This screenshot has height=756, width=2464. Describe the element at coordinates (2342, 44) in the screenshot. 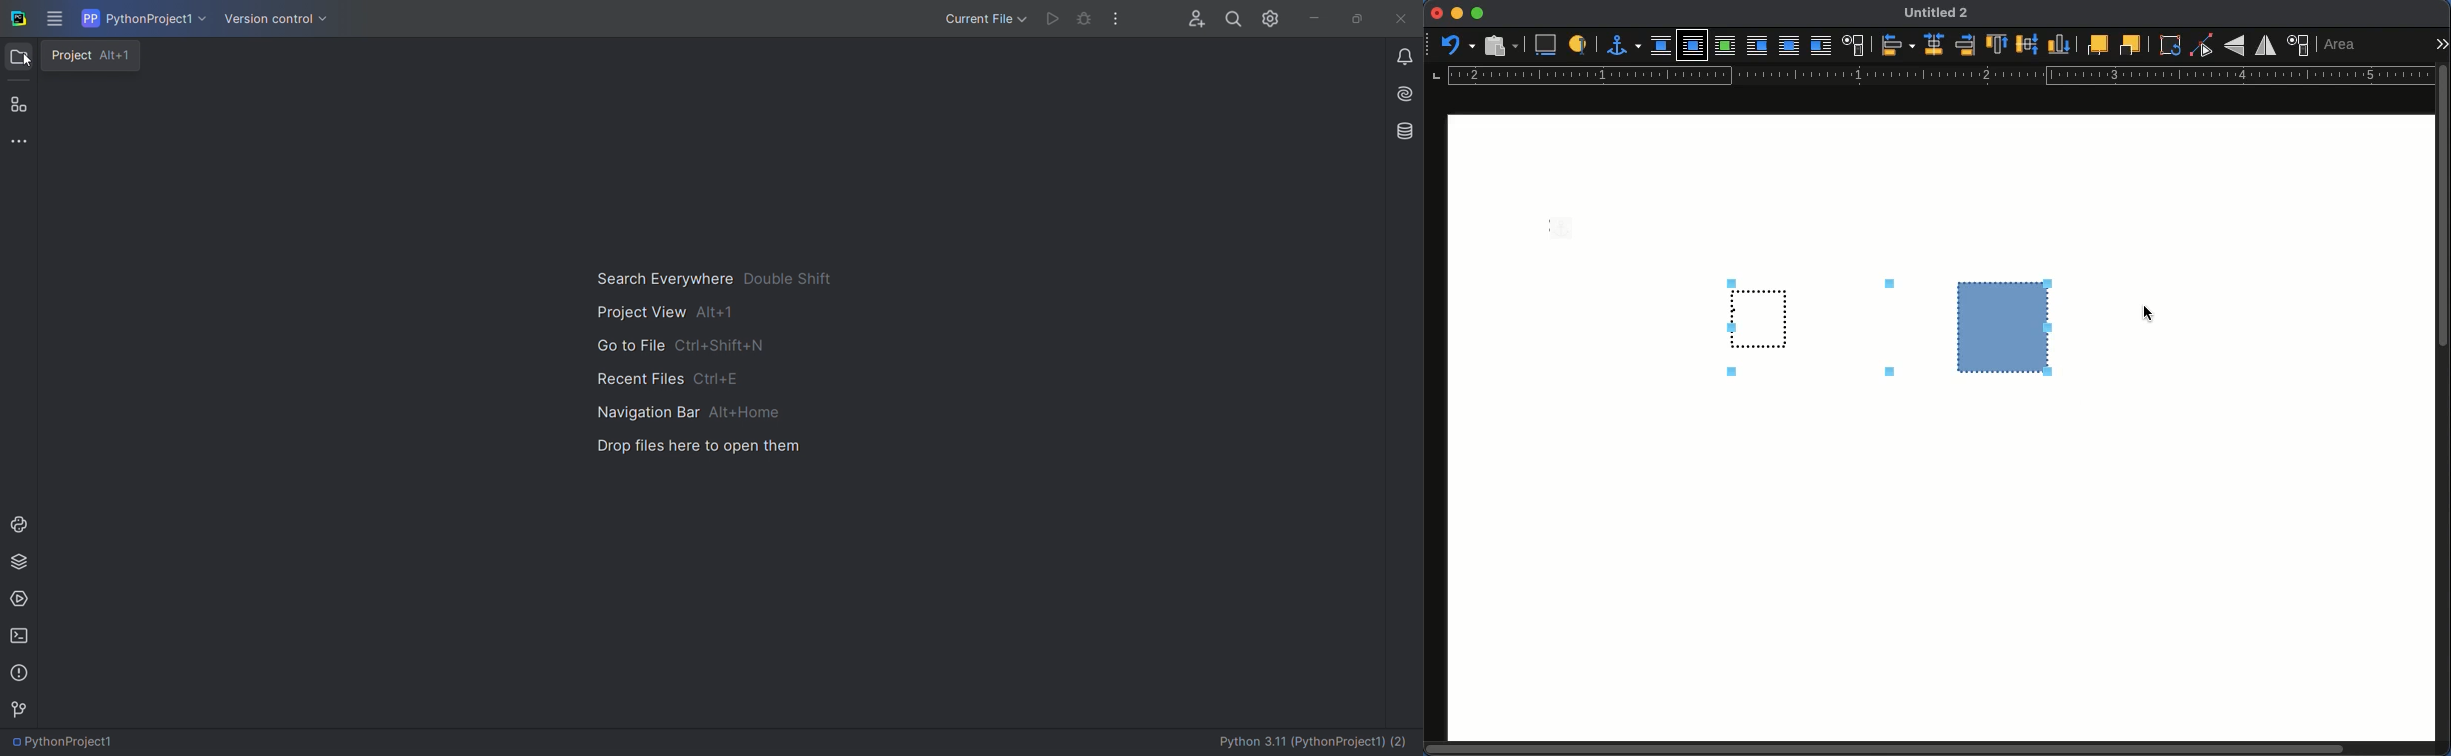

I see `area` at that location.